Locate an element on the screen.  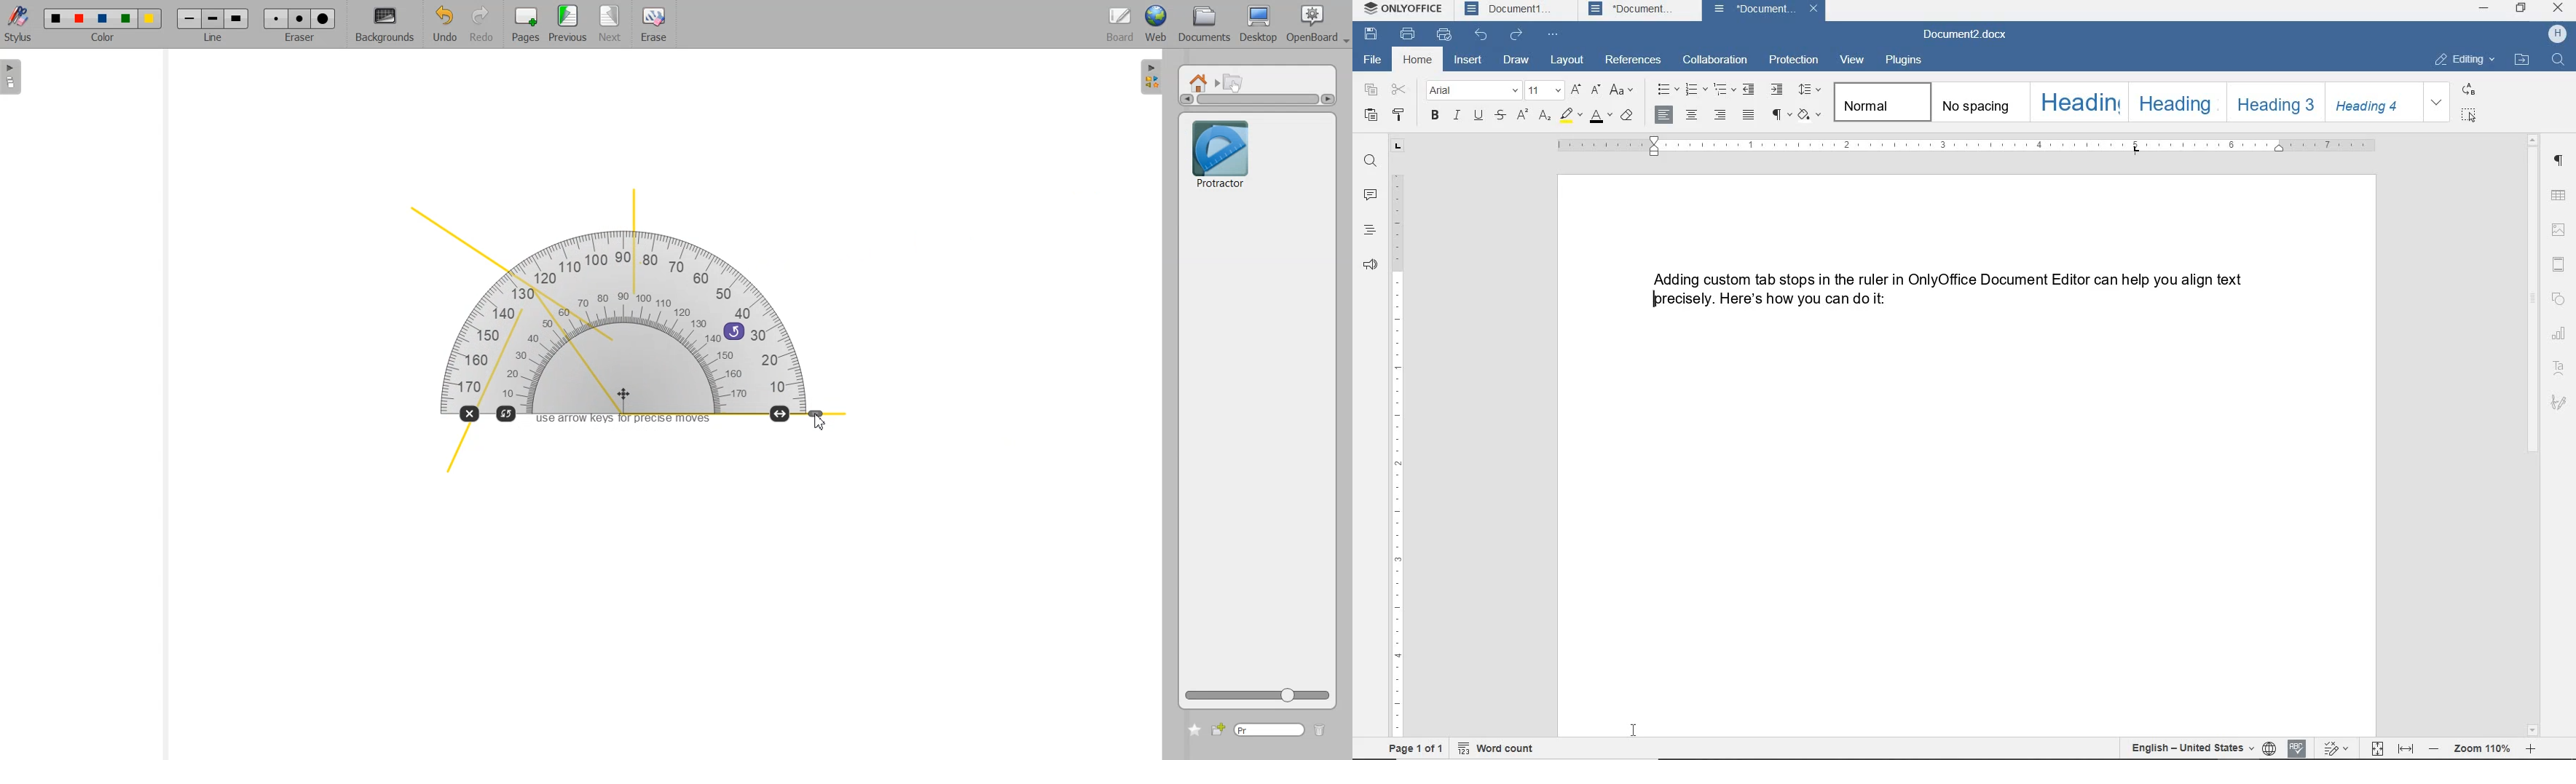
increment font size is located at coordinates (1575, 91).